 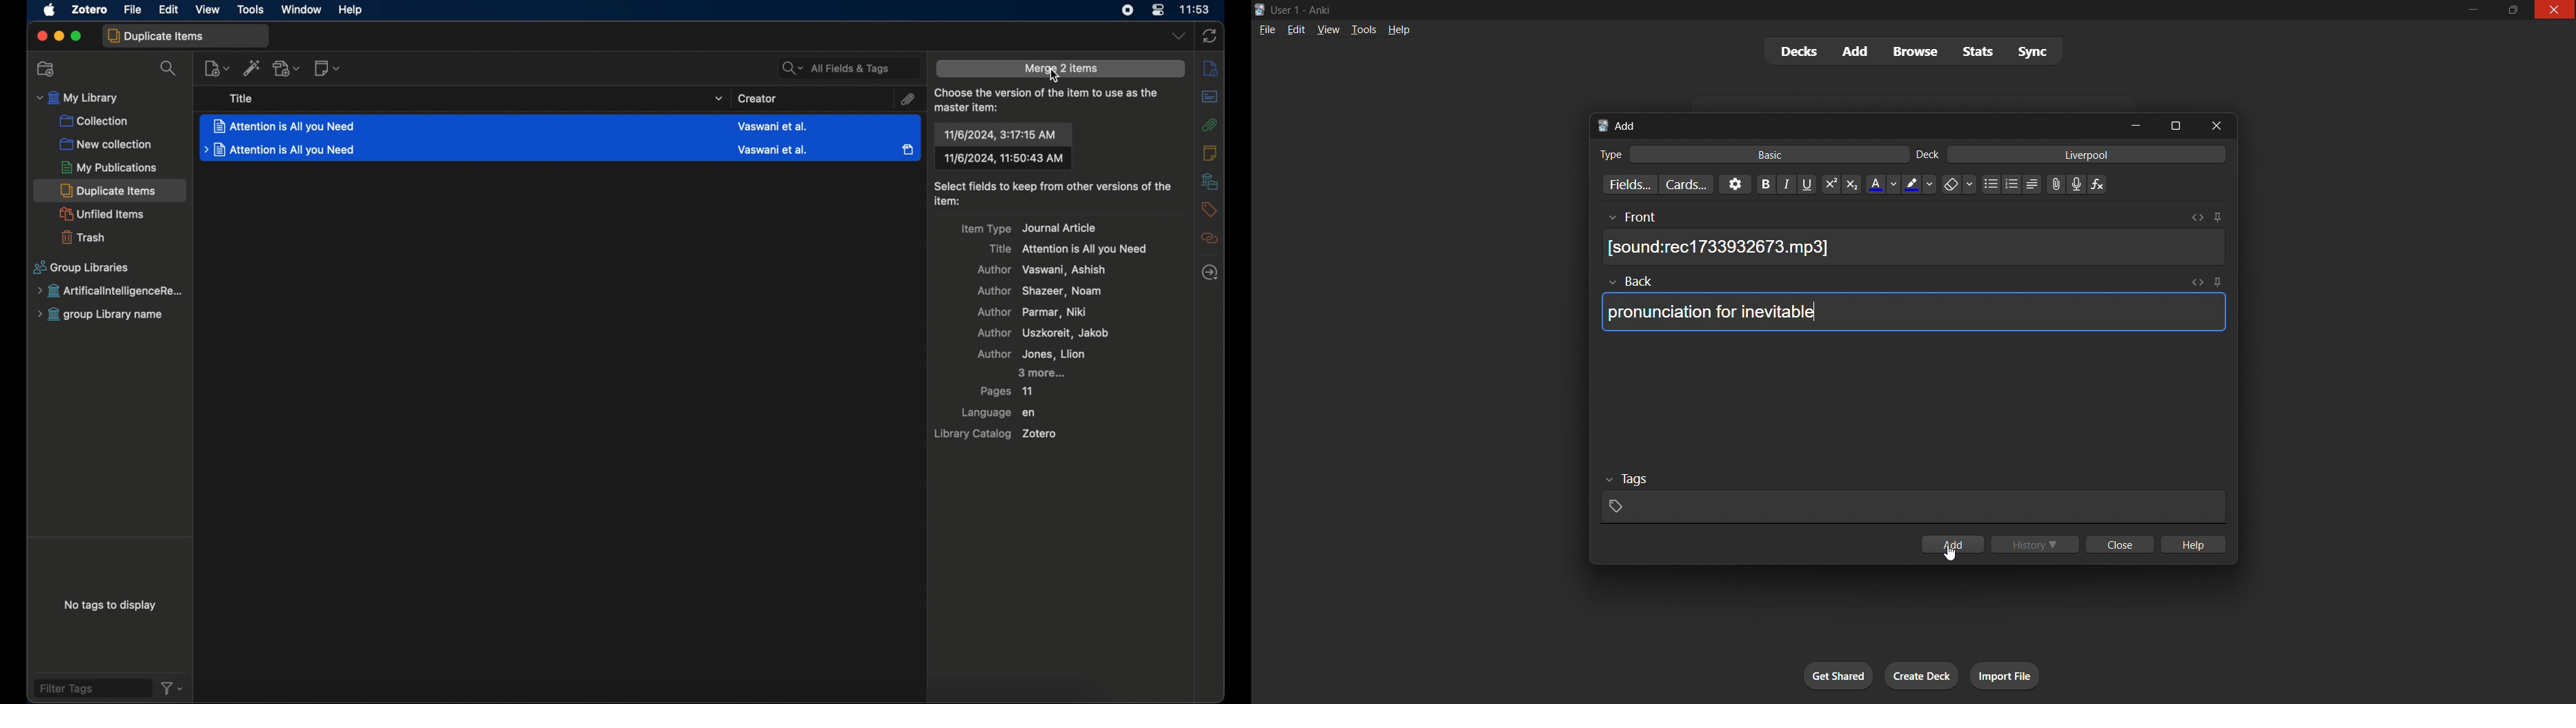 What do you see at coordinates (2121, 545) in the screenshot?
I see `close` at bounding box center [2121, 545].